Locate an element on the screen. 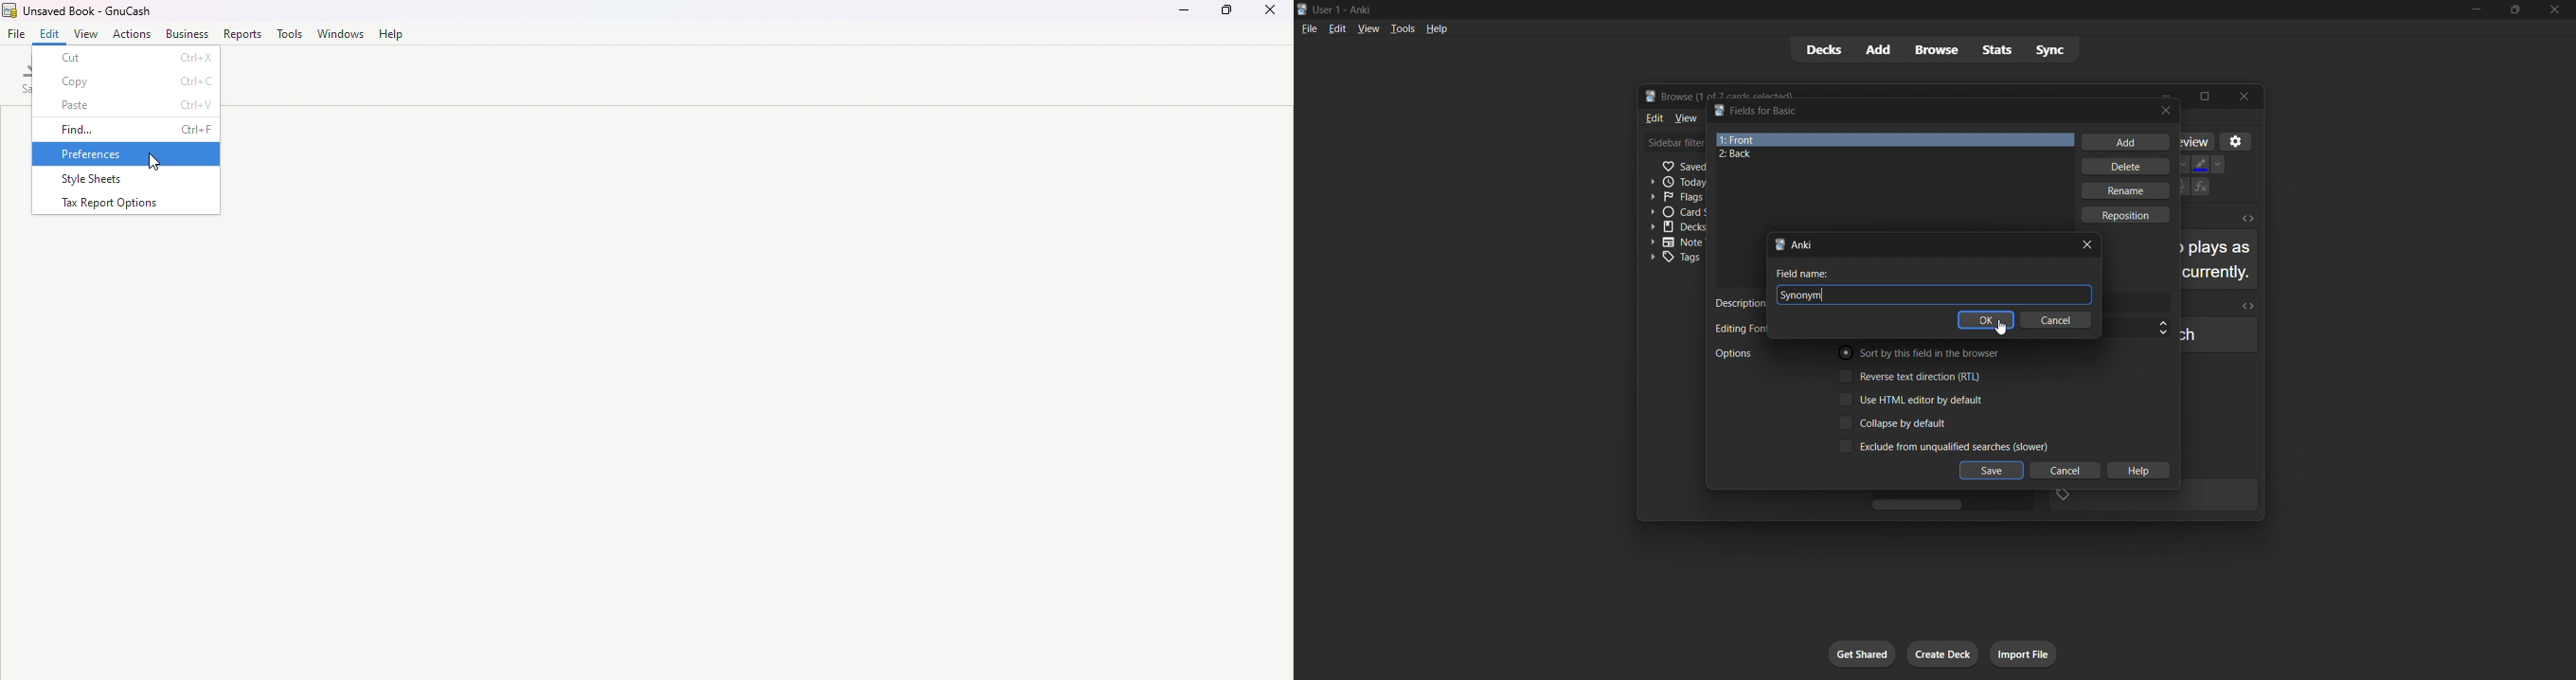 The width and height of the screenshot is (2576, 700). rename field is located at coordinates (2127, 192).